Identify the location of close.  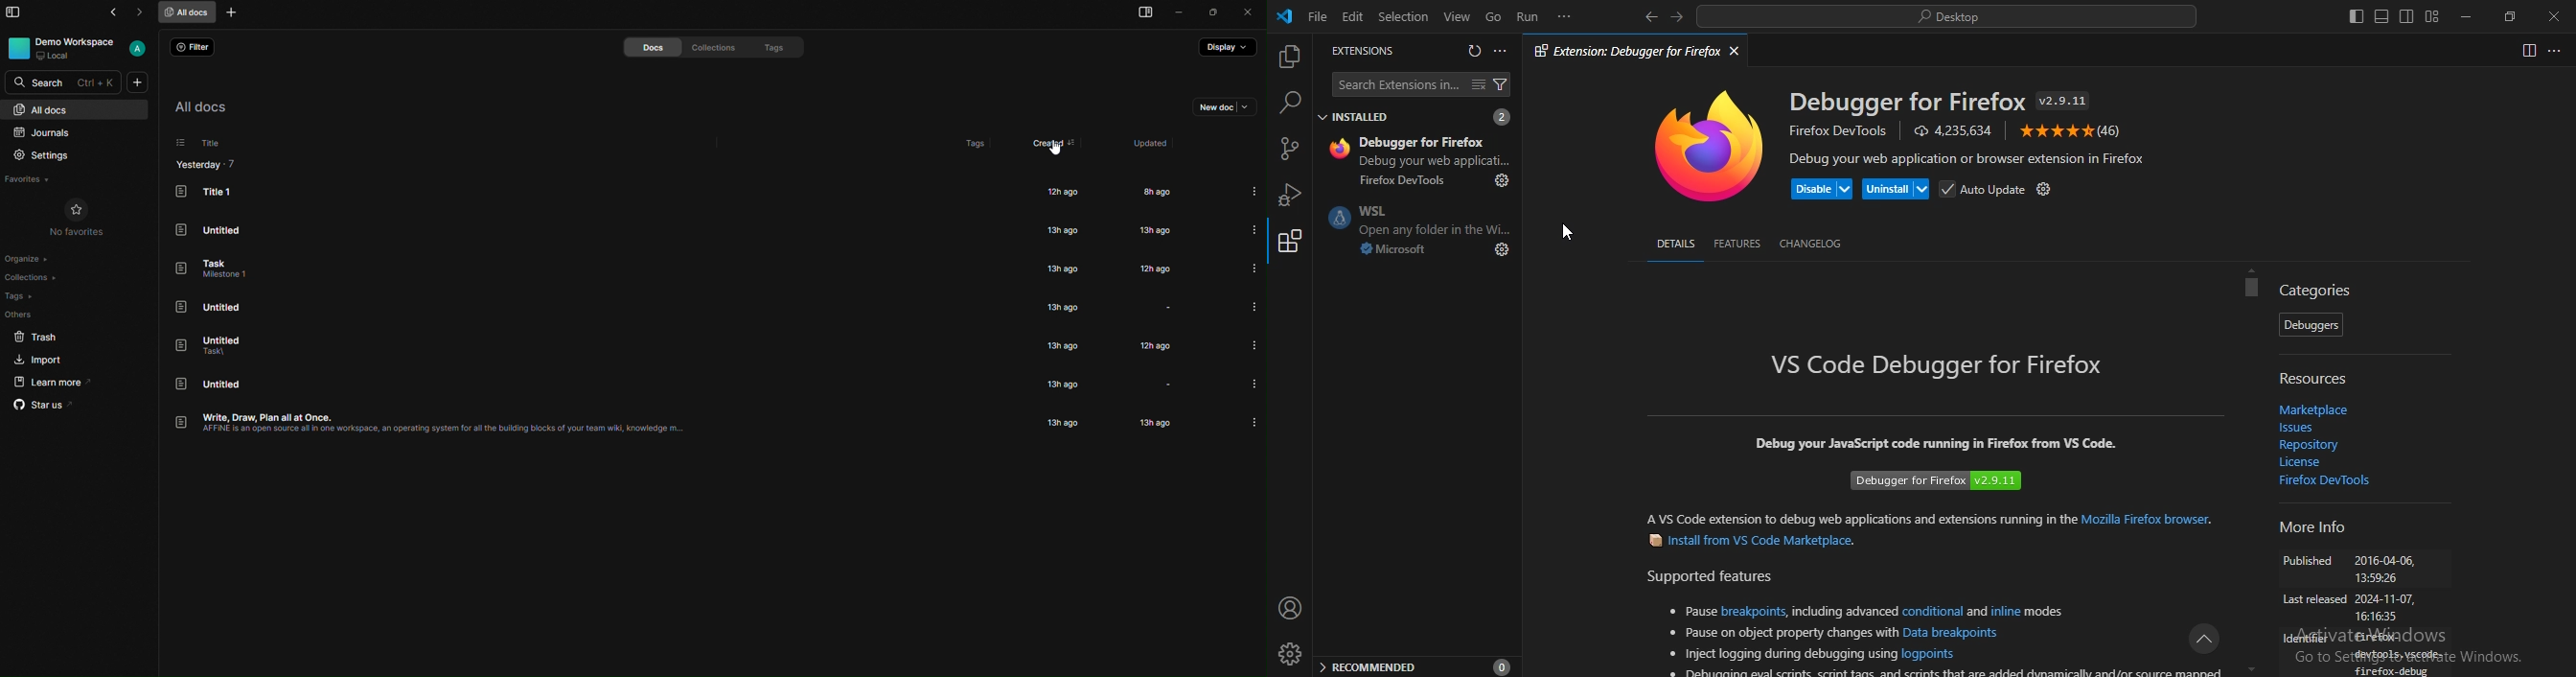
(1736, 48).